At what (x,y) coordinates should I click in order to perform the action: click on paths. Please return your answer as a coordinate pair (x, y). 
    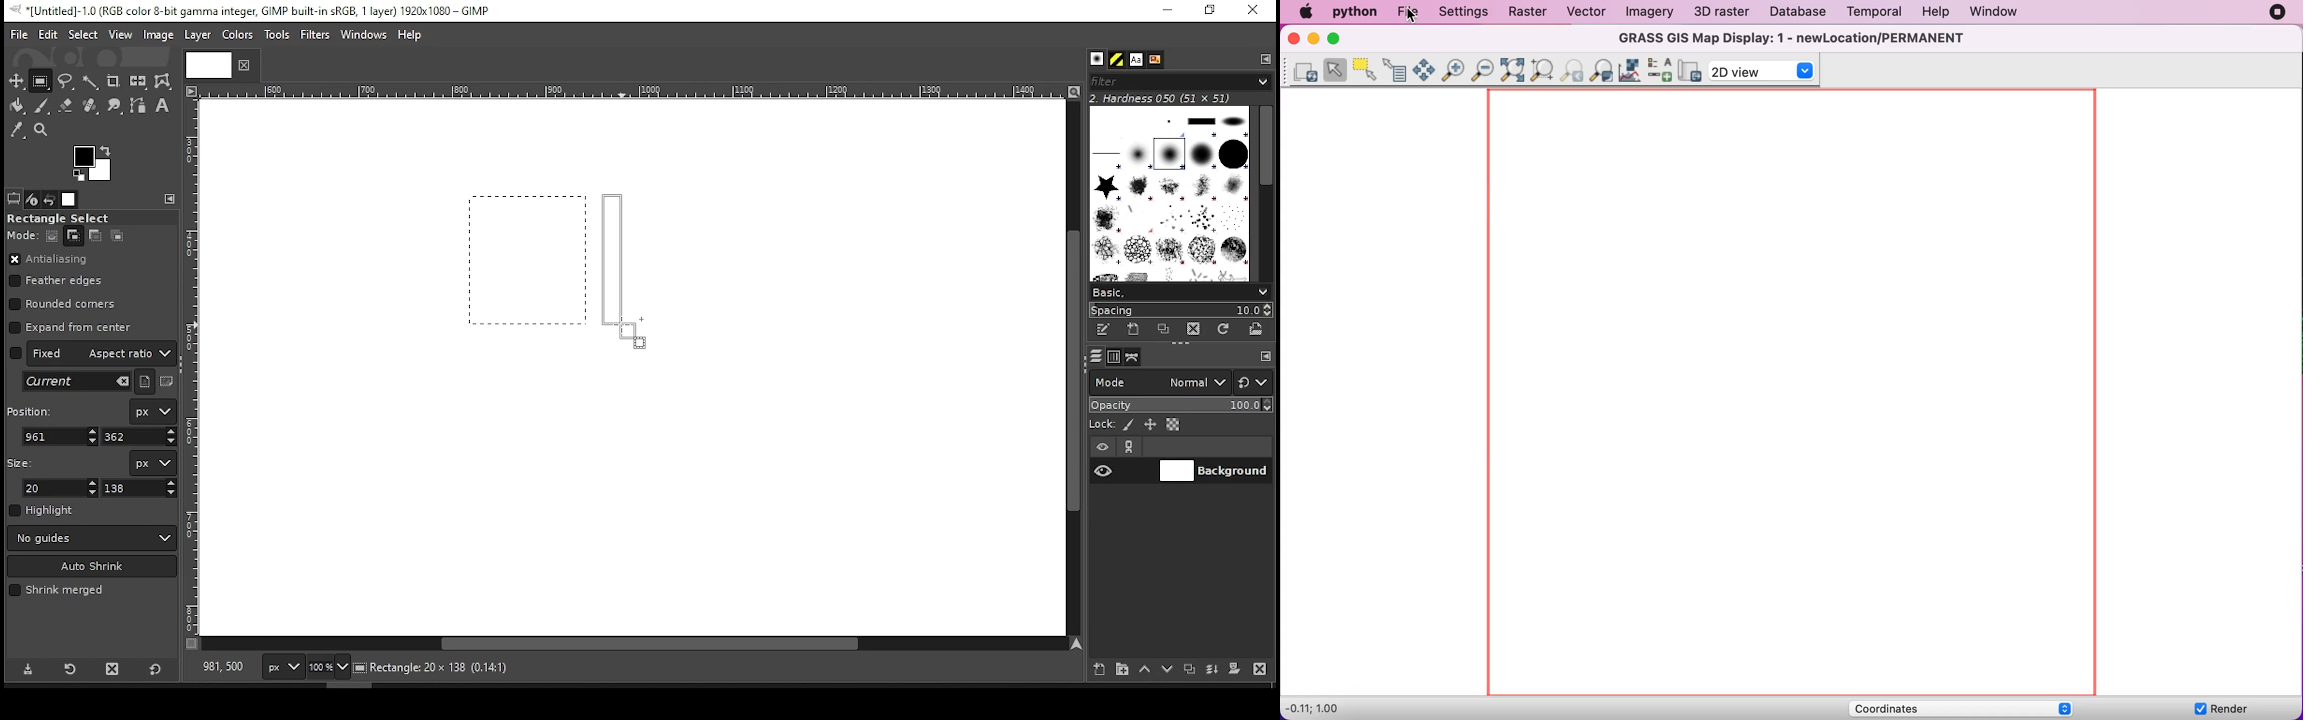
    Looking at the image, I should click on (1135, 356).